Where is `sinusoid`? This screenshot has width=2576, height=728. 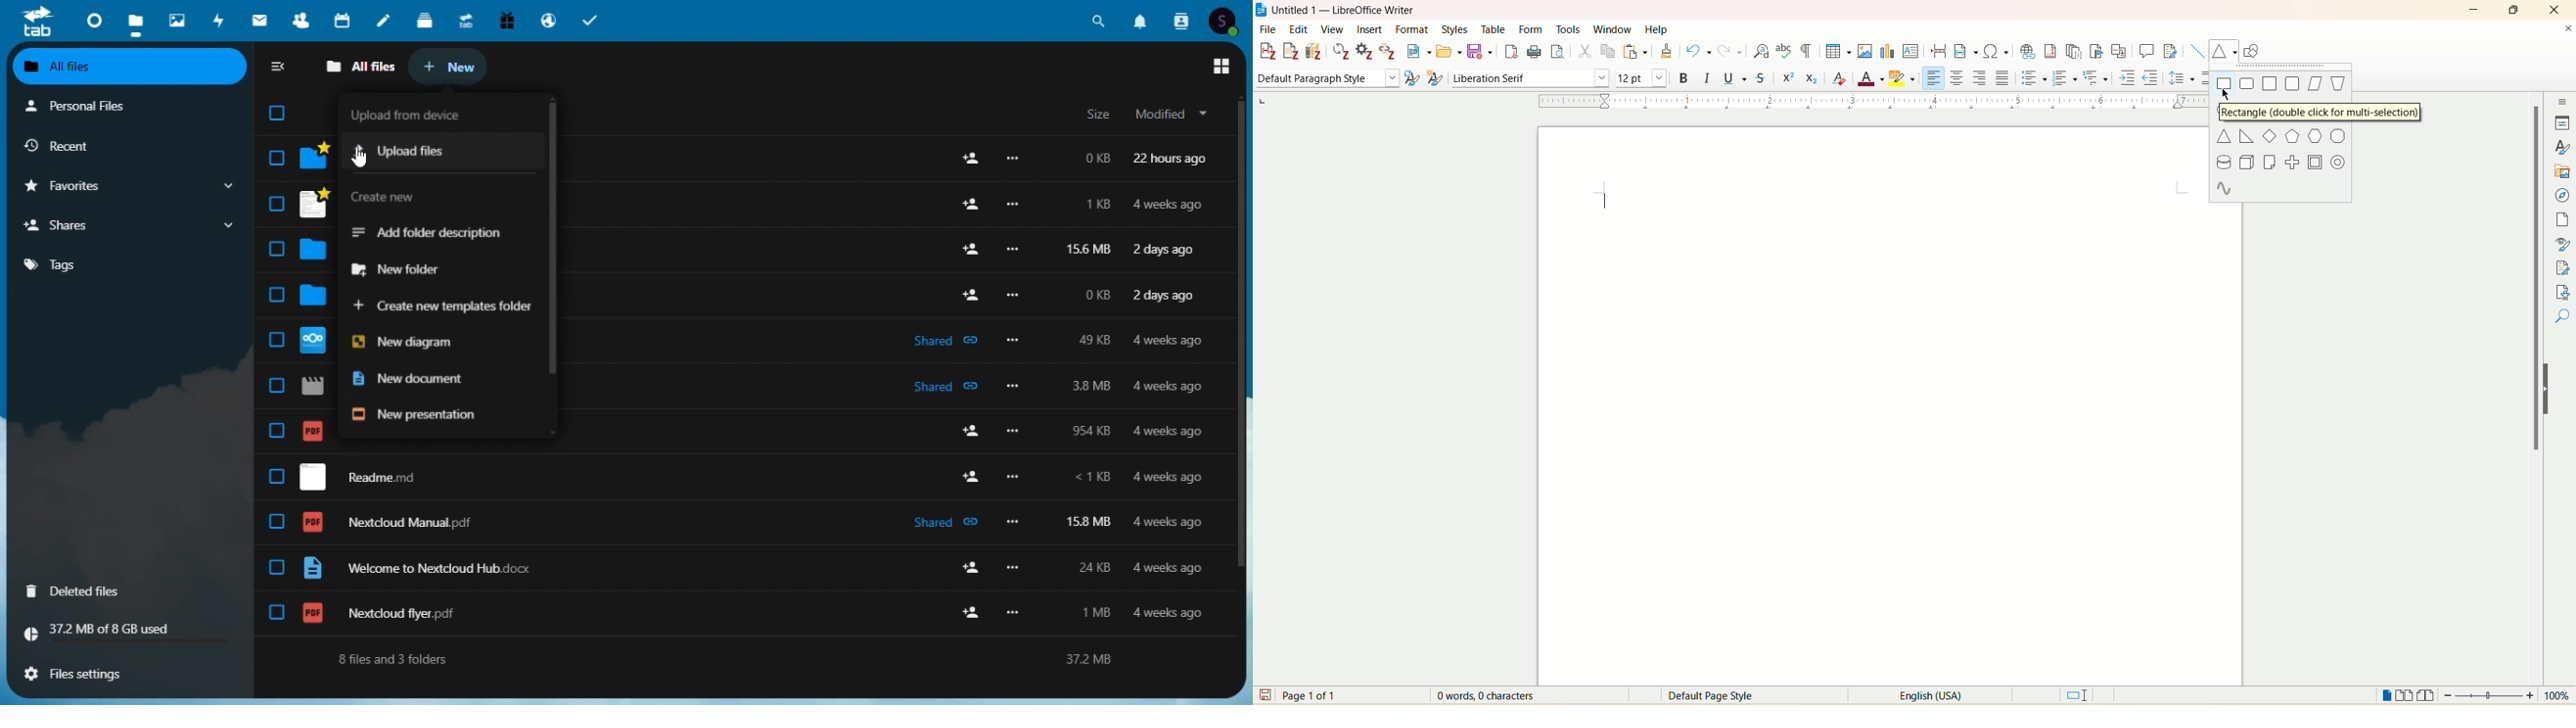 sinusoid is located at coordinates (2224, 187).